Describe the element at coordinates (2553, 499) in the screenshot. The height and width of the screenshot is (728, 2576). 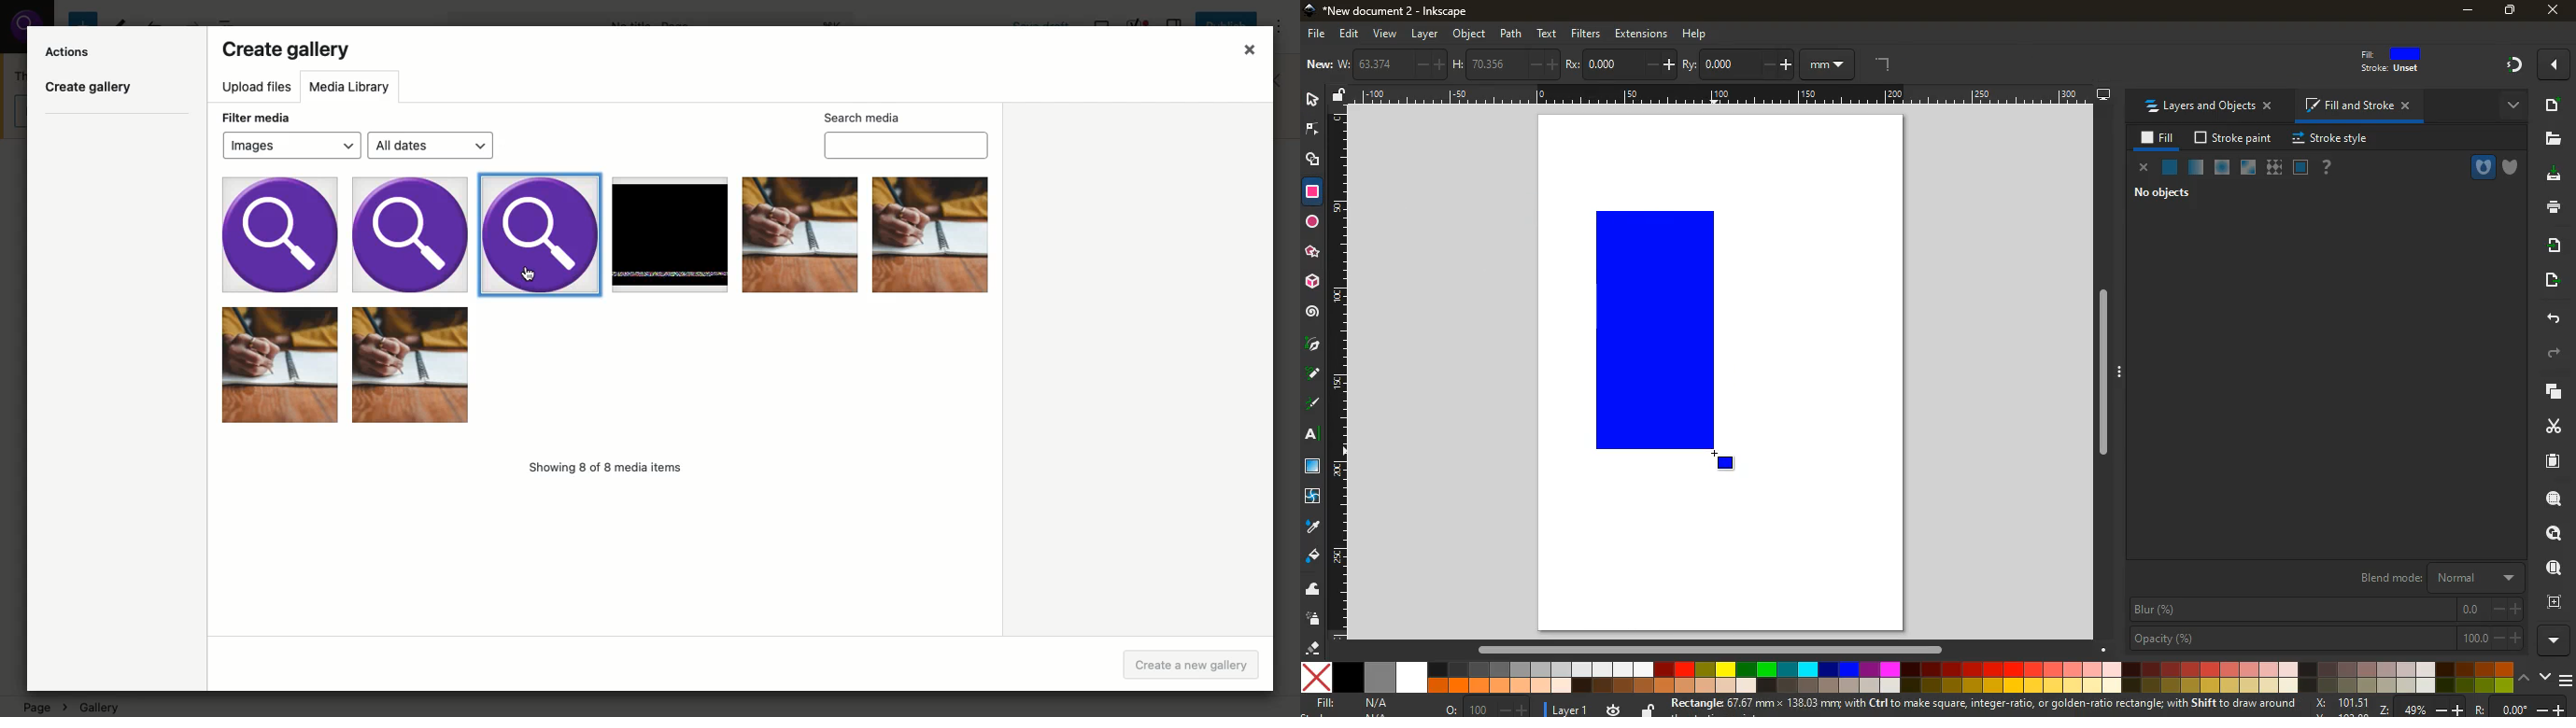
I see `search` at that location.